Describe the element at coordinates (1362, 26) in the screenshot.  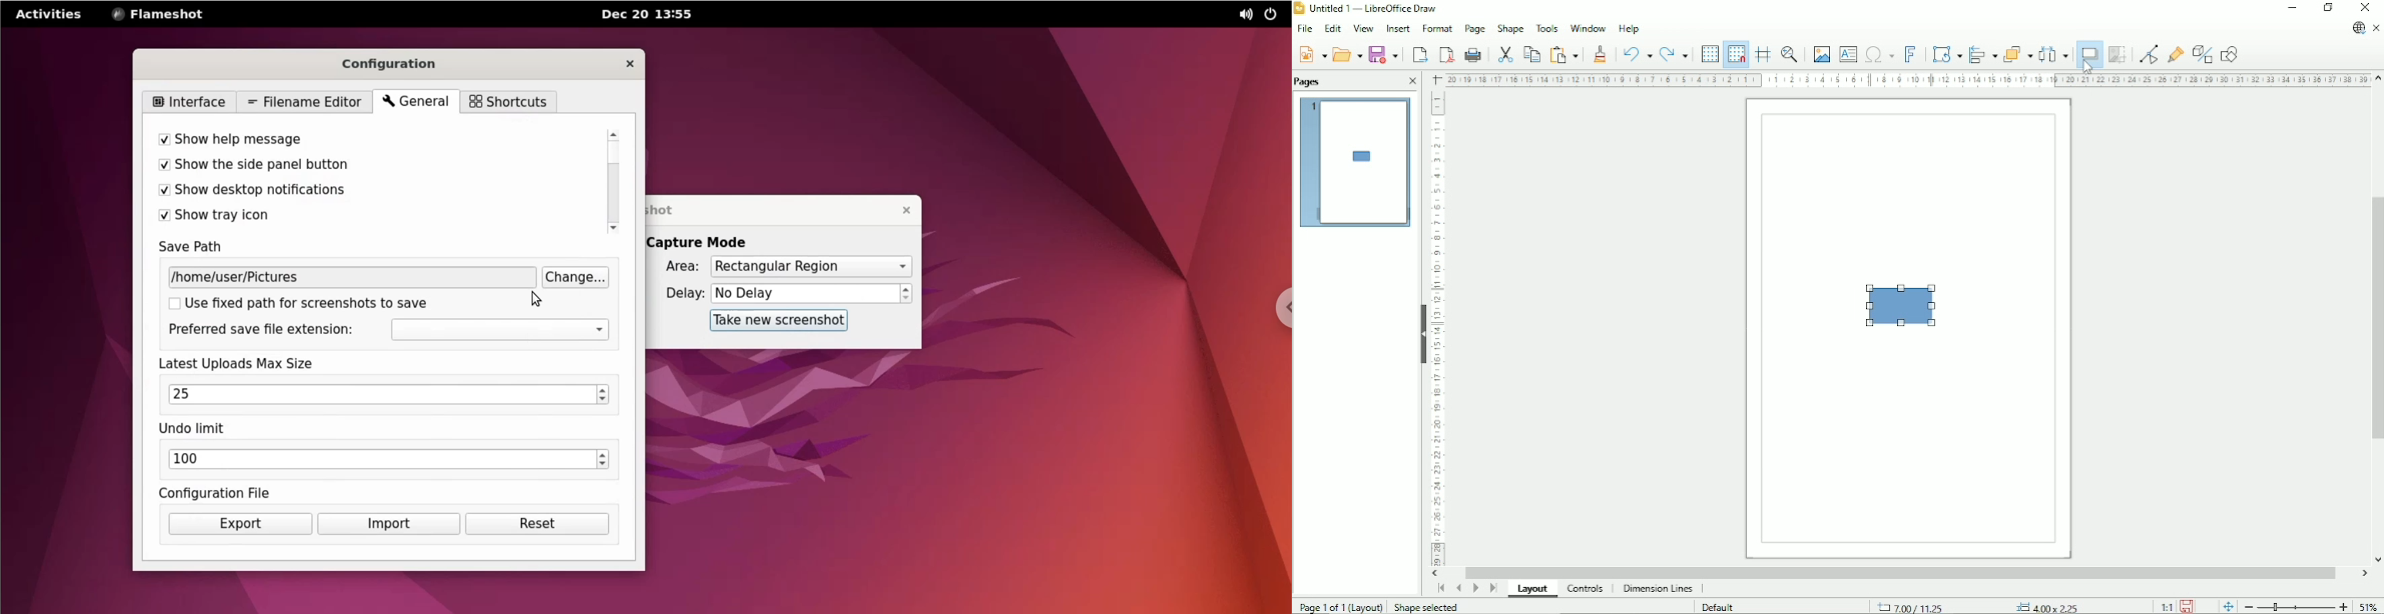
I see `View` at that location.